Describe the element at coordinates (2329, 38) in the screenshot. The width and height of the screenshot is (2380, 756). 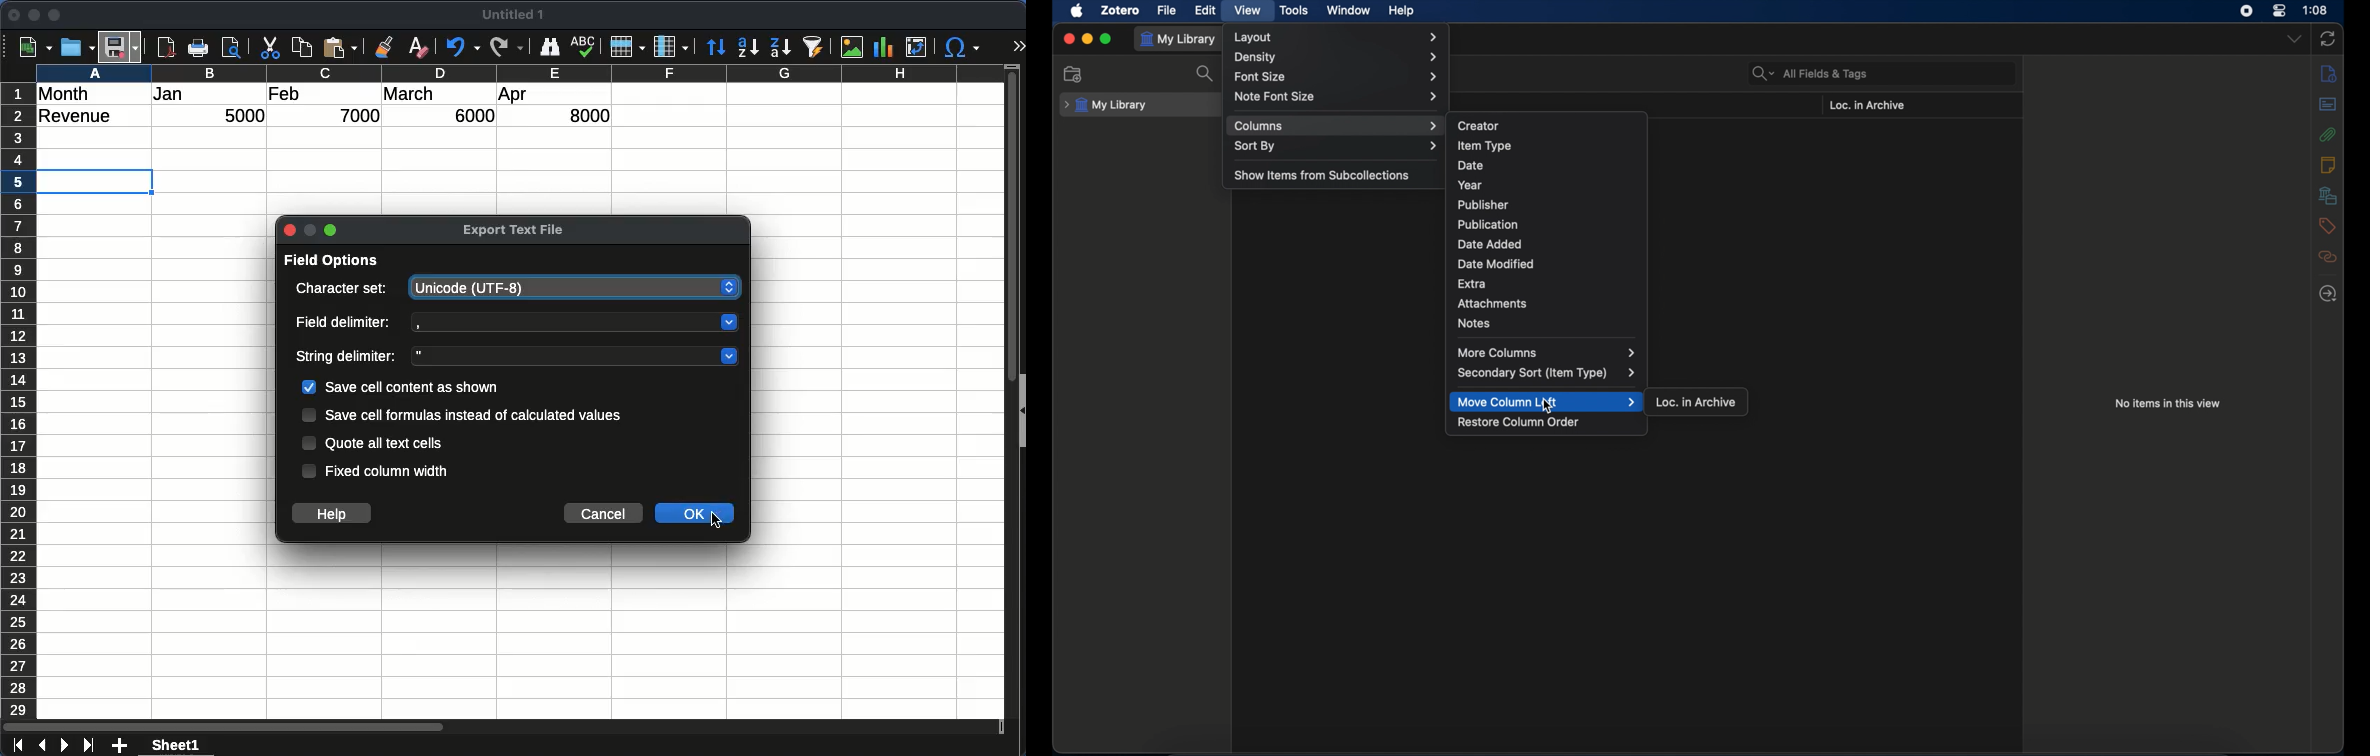
I see `sync` at that location.